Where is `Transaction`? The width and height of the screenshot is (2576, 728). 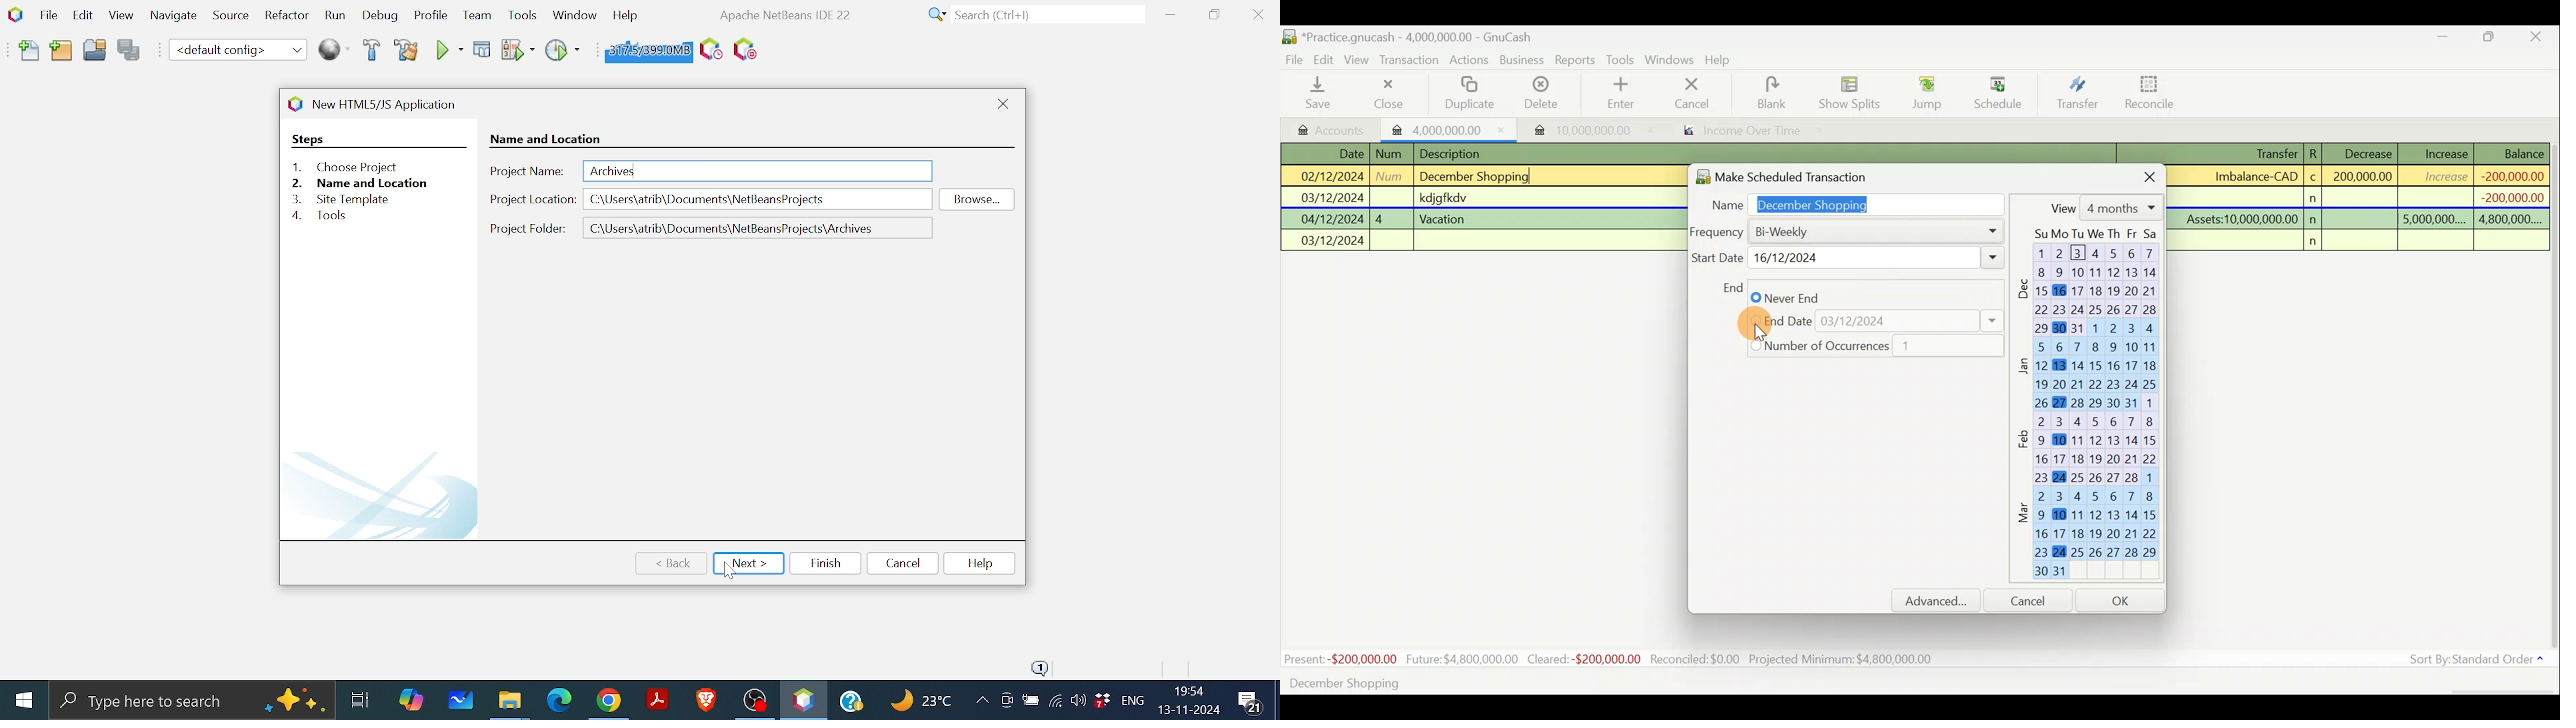
Transaction is located at coordinates (1410, 60).